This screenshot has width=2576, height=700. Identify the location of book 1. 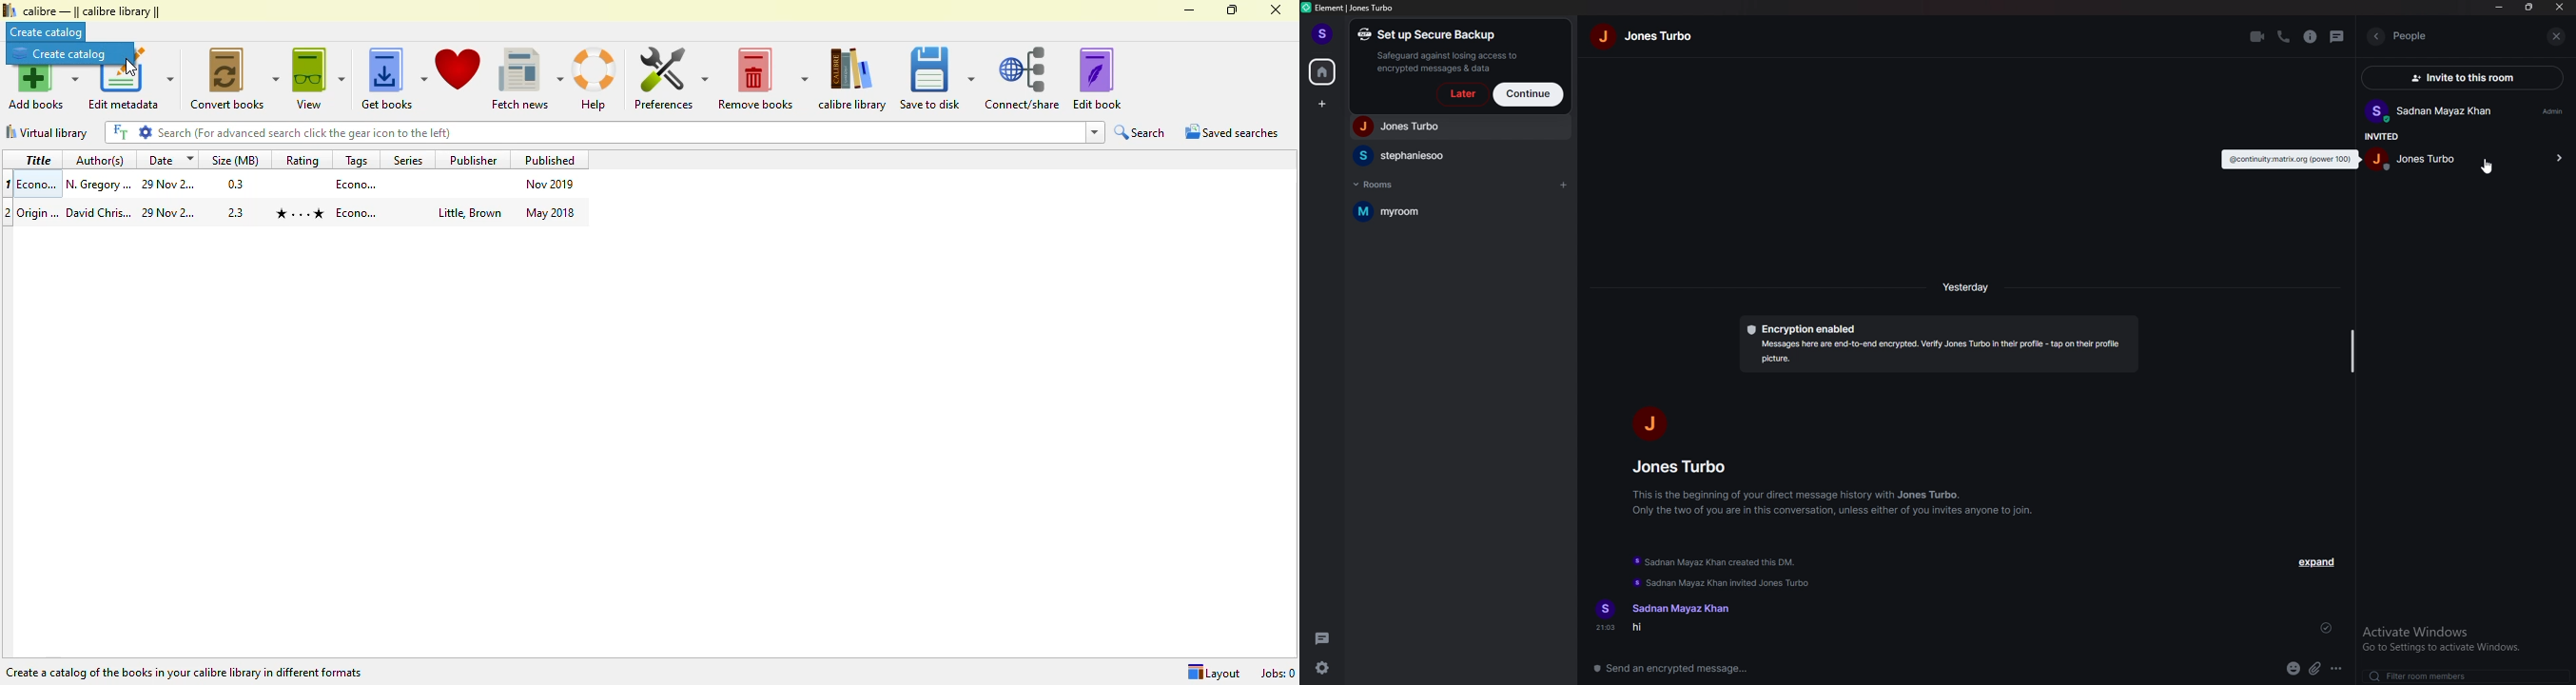
(297, 184).